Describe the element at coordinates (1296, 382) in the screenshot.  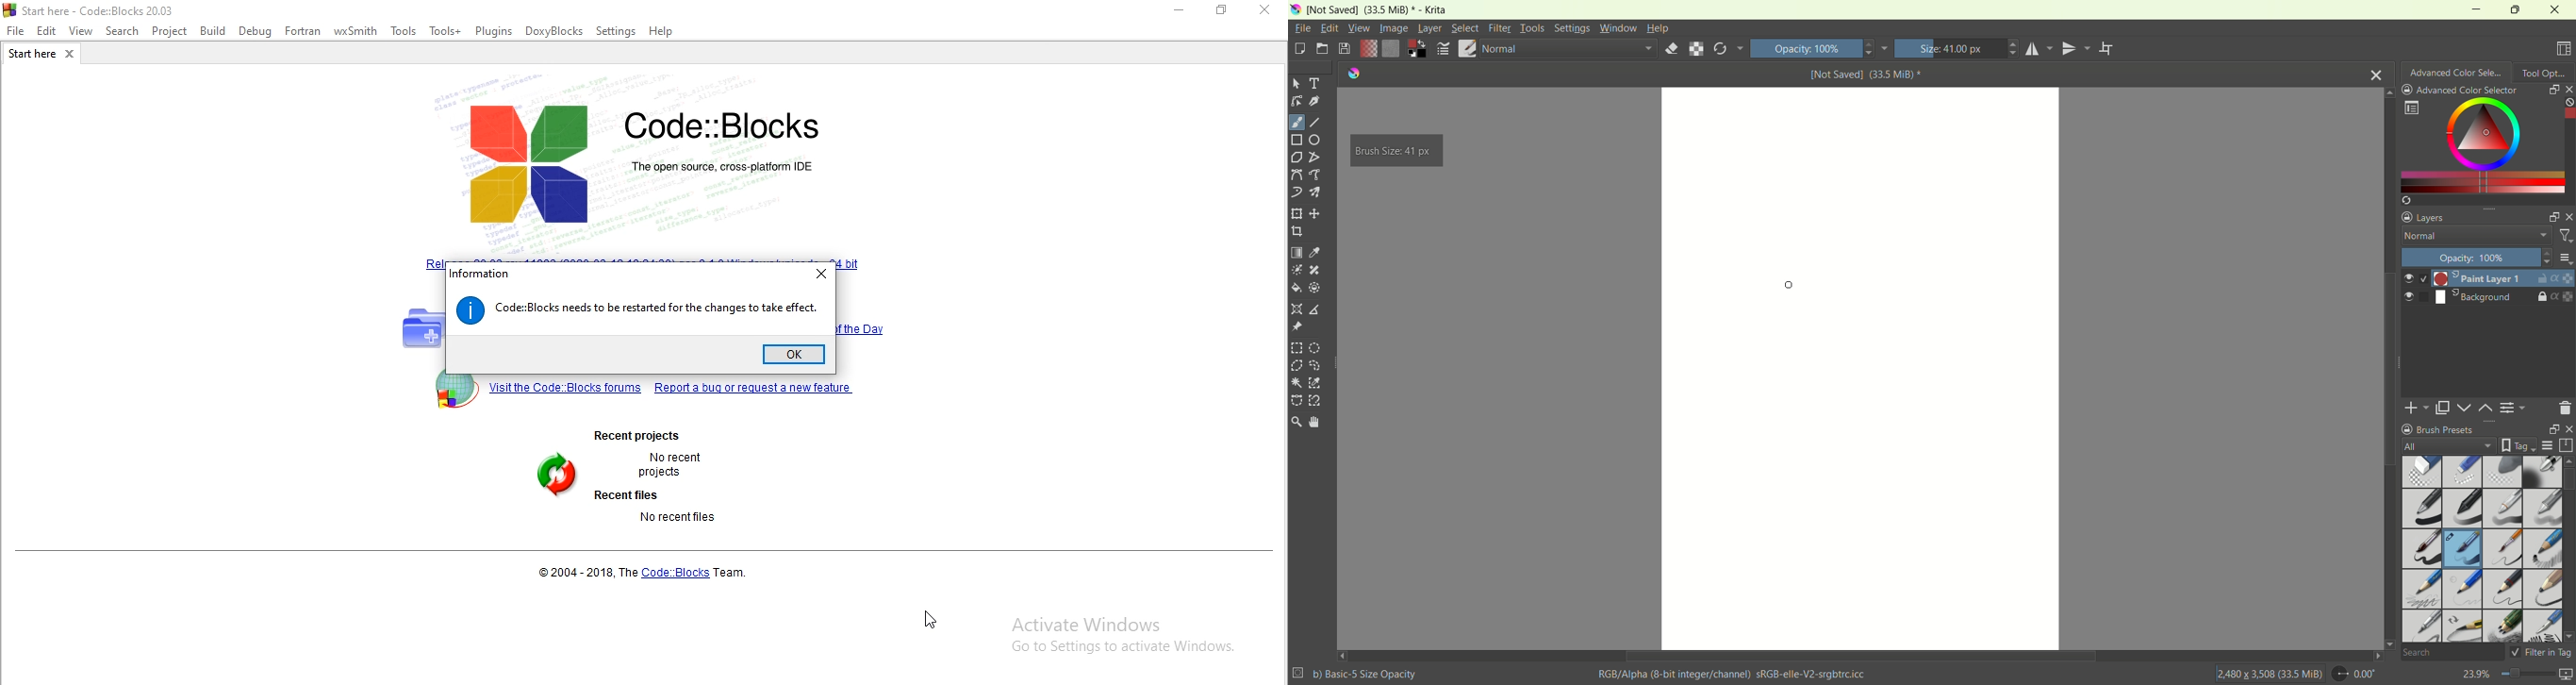
I see `contagious selection tool` at that location.